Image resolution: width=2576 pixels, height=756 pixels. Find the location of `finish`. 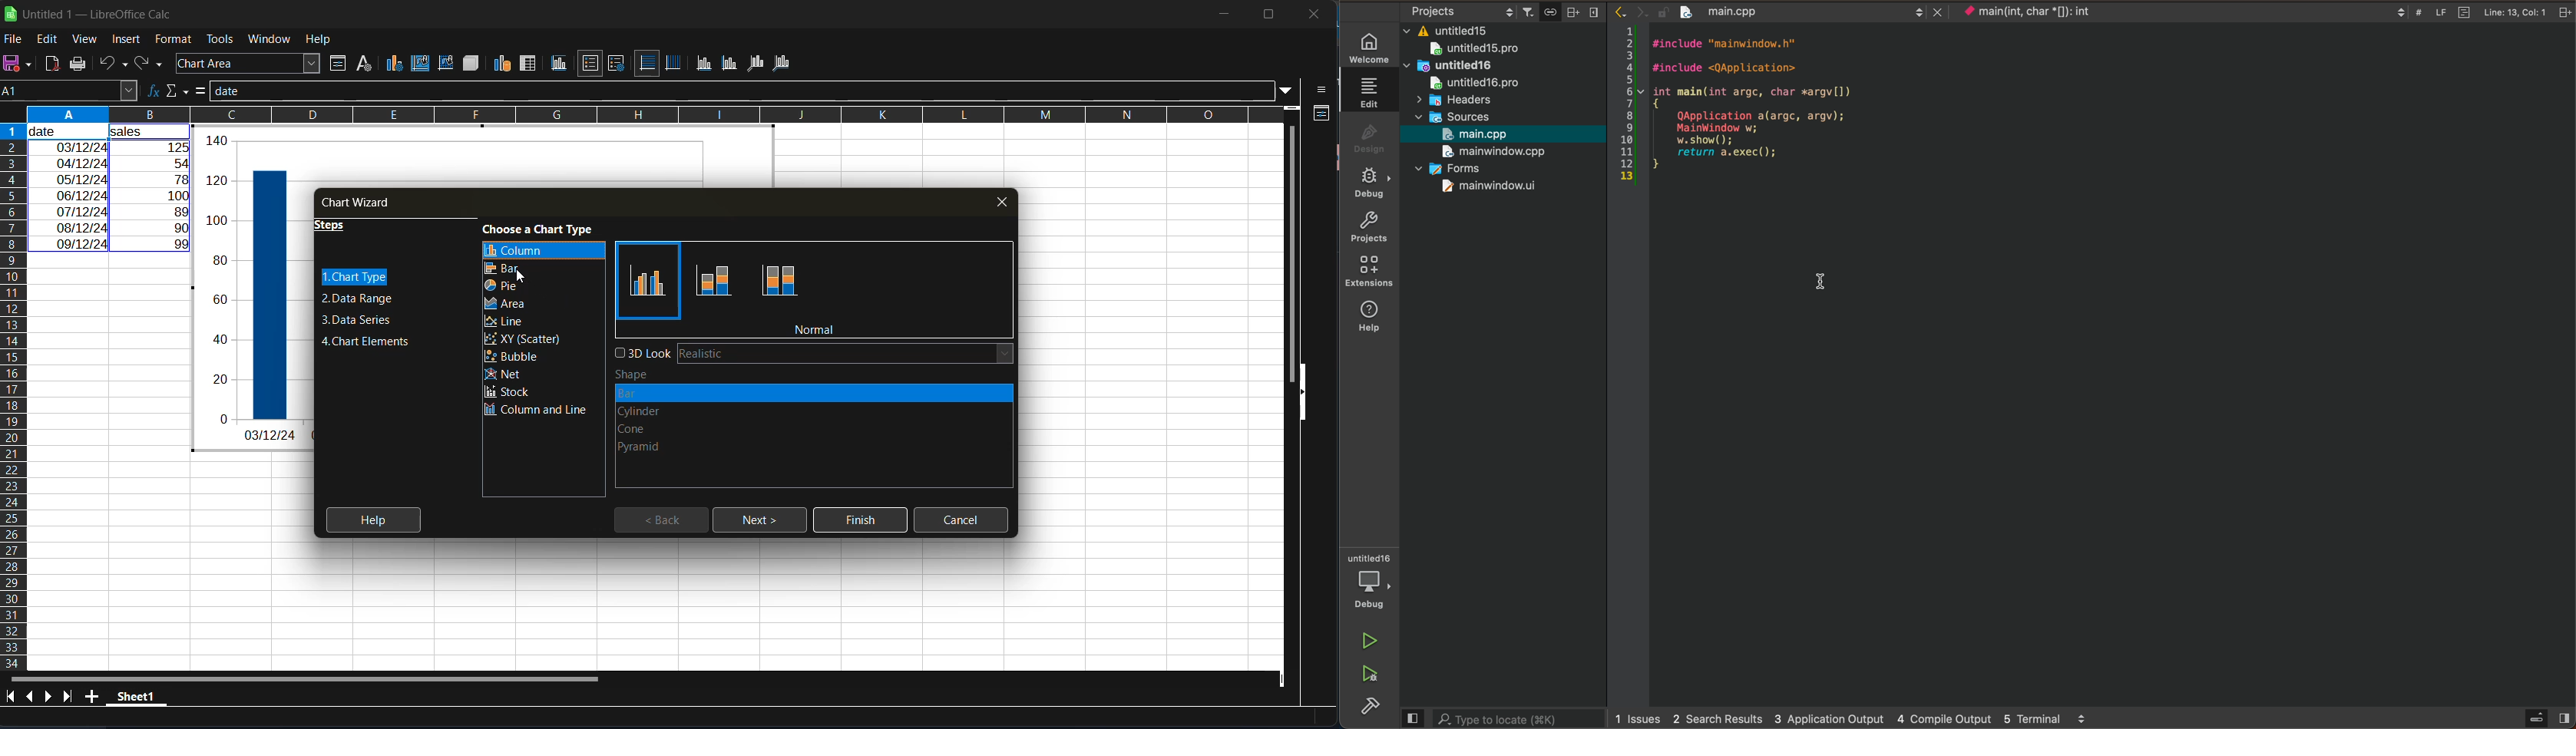

finish is located at coordinates (858, 523).